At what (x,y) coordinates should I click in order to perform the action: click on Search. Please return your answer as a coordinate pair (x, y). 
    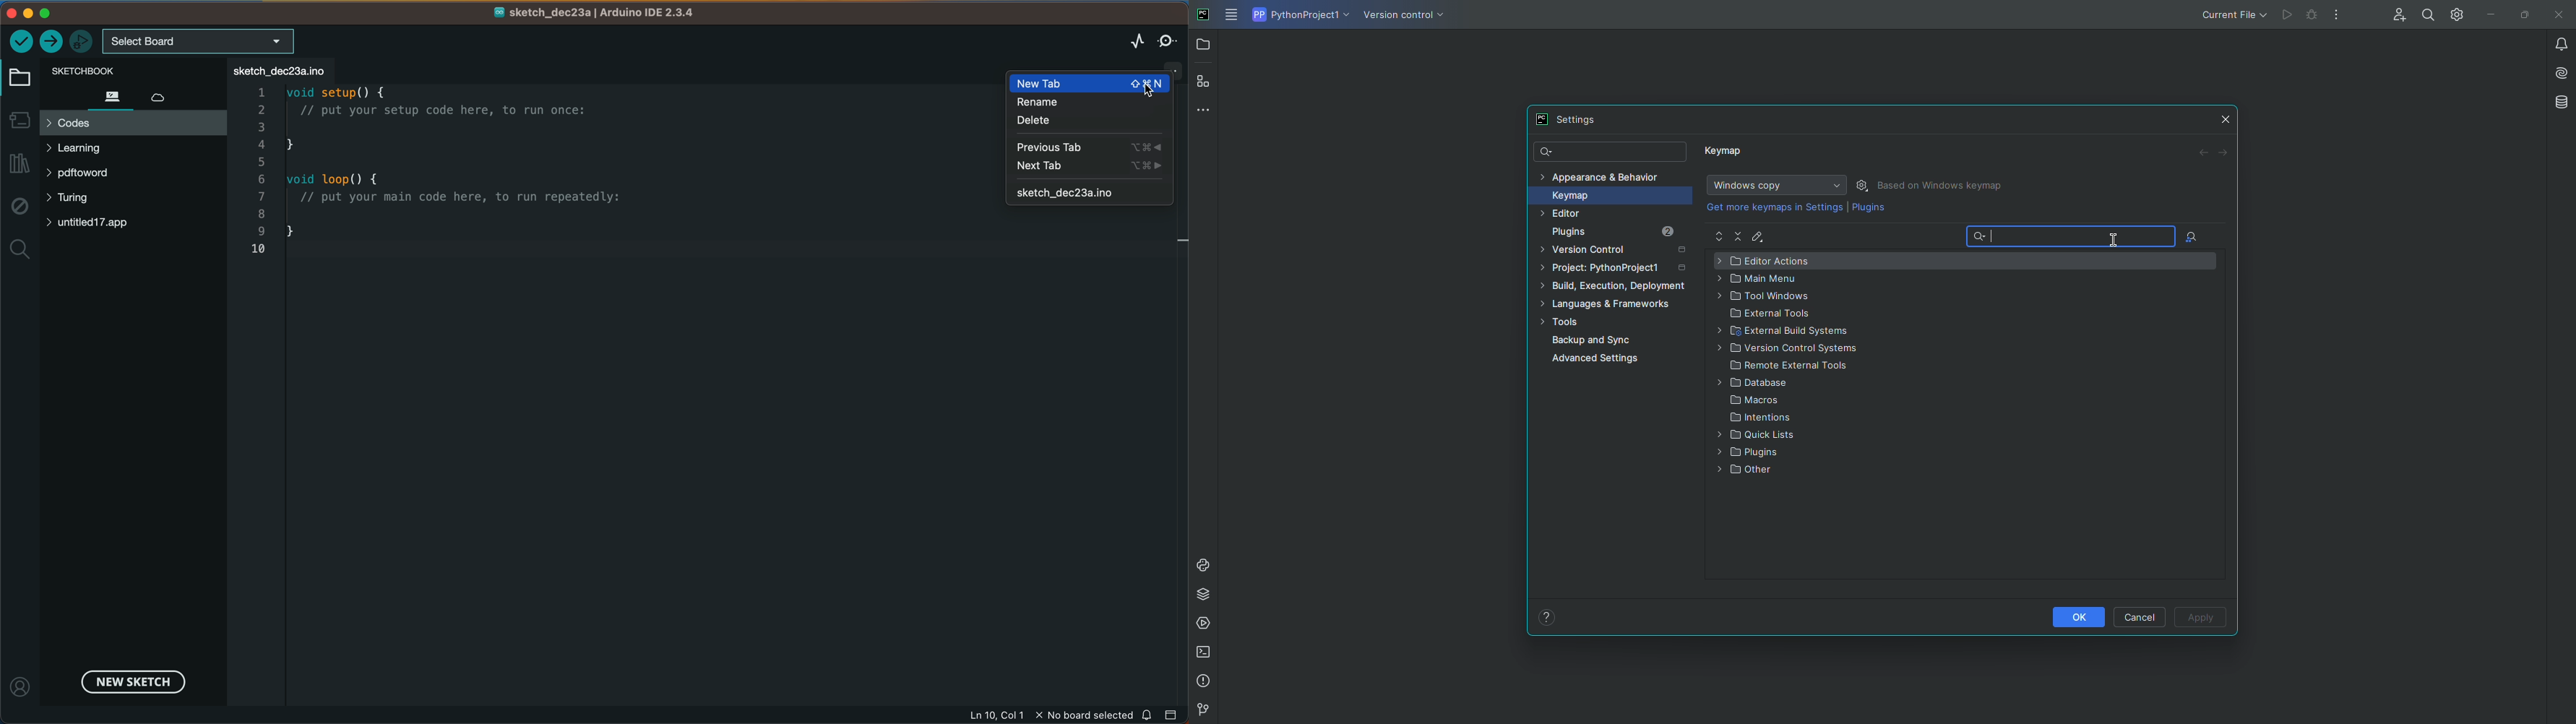
    Looking at the image, I should click on (1611, 152).